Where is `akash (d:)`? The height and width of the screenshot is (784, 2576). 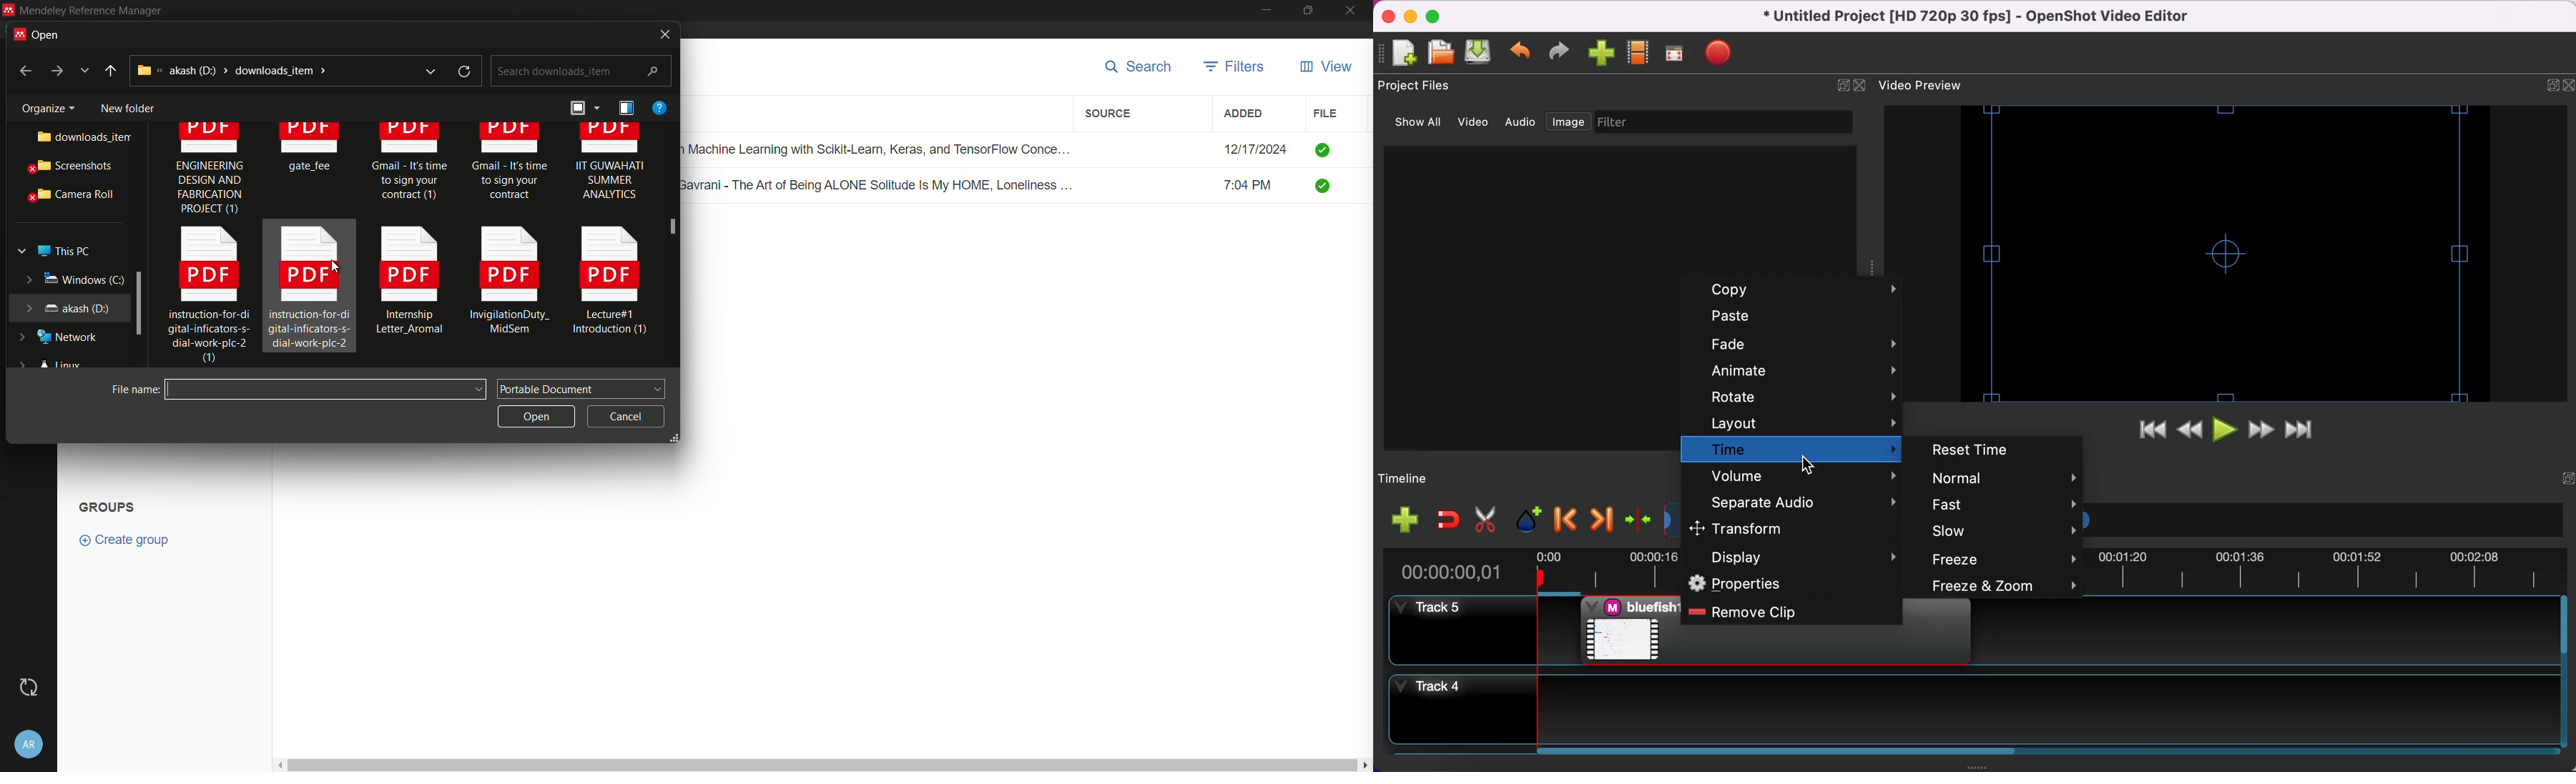 akash (d:) is located at coordinates (67, 307).